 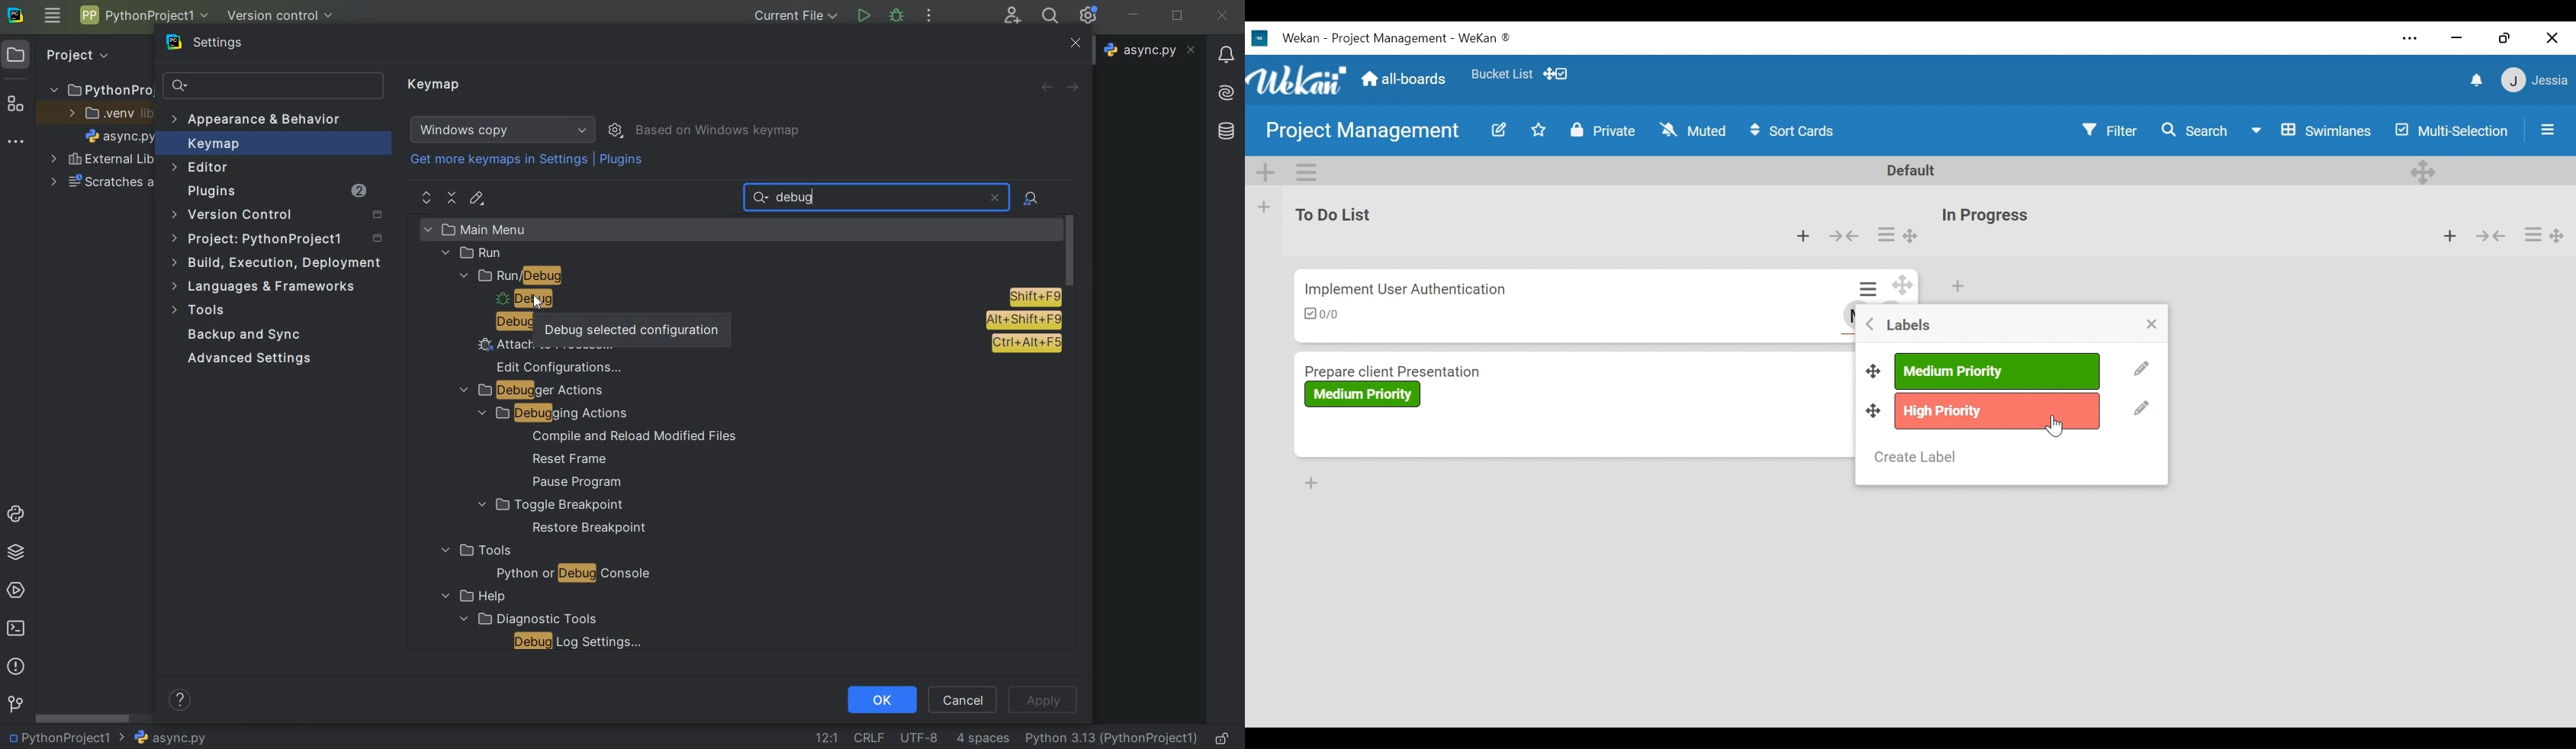 I want to click on more tool windows, so click(x=14, y=142).